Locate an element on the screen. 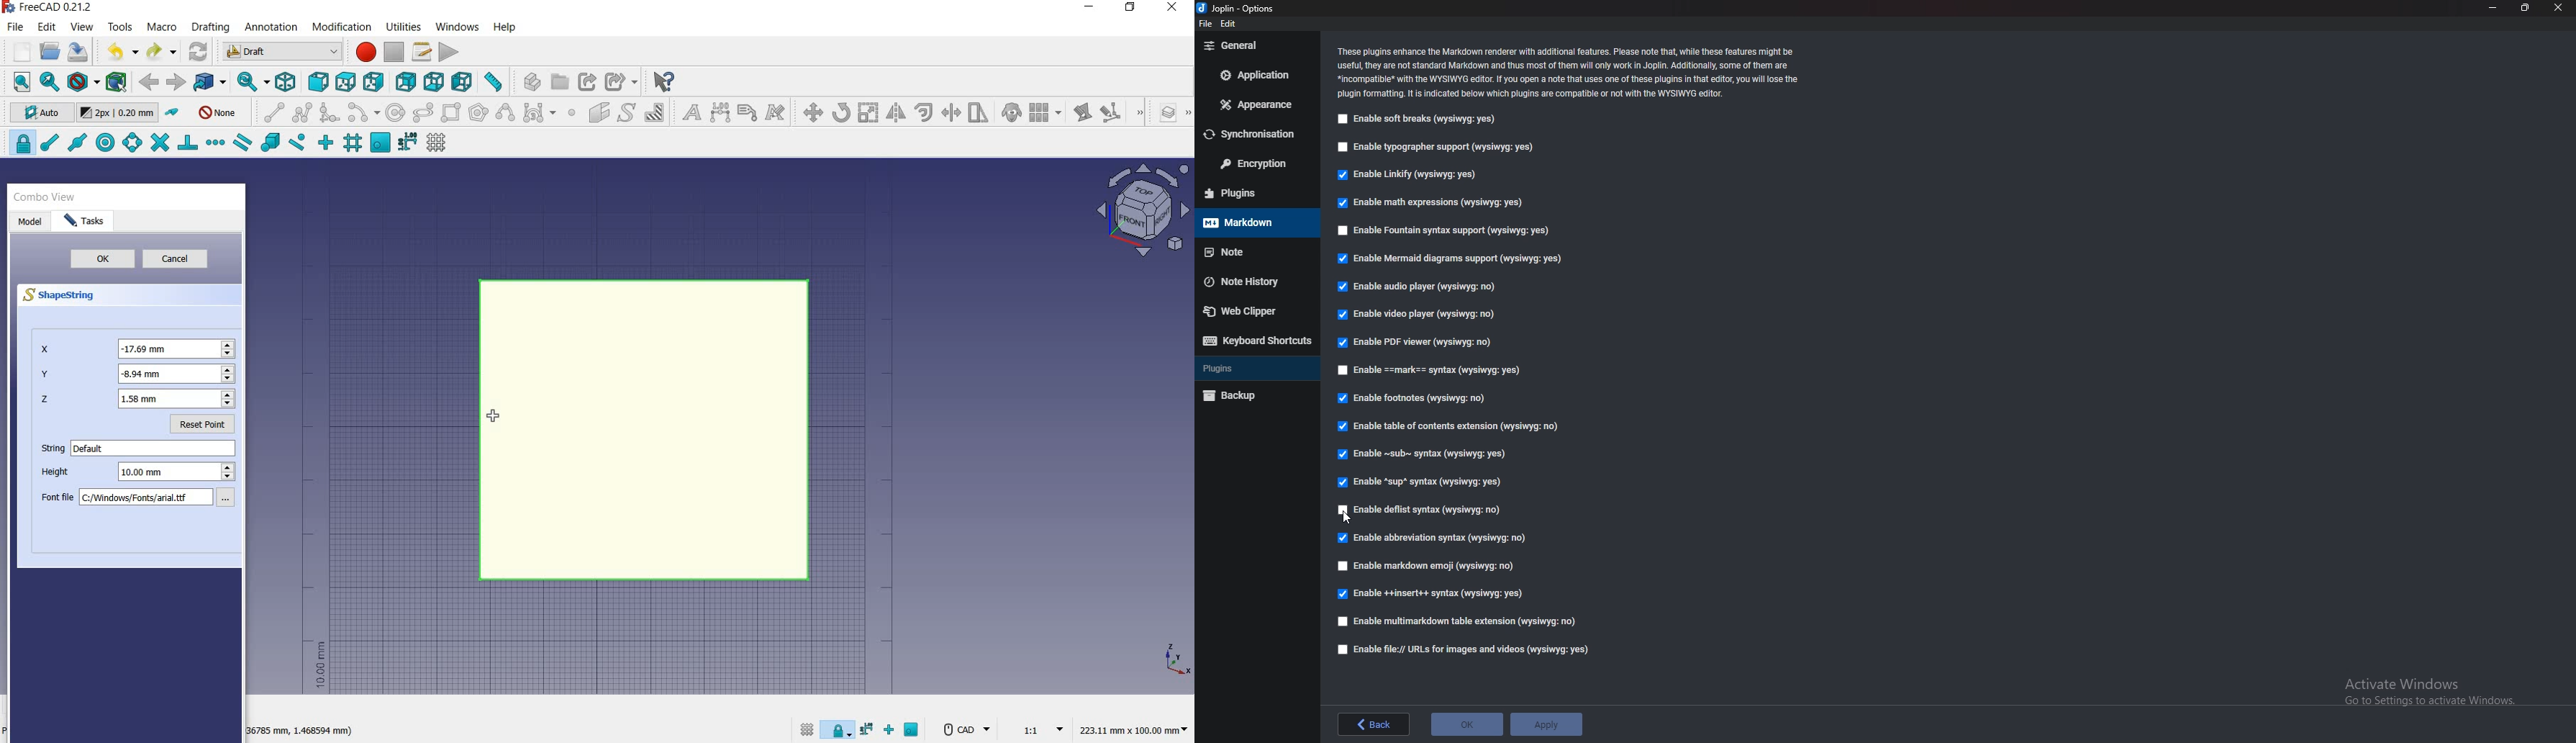 This screenshot has height=756, width=2576. snap ortho is located at coordinates (326, 143).